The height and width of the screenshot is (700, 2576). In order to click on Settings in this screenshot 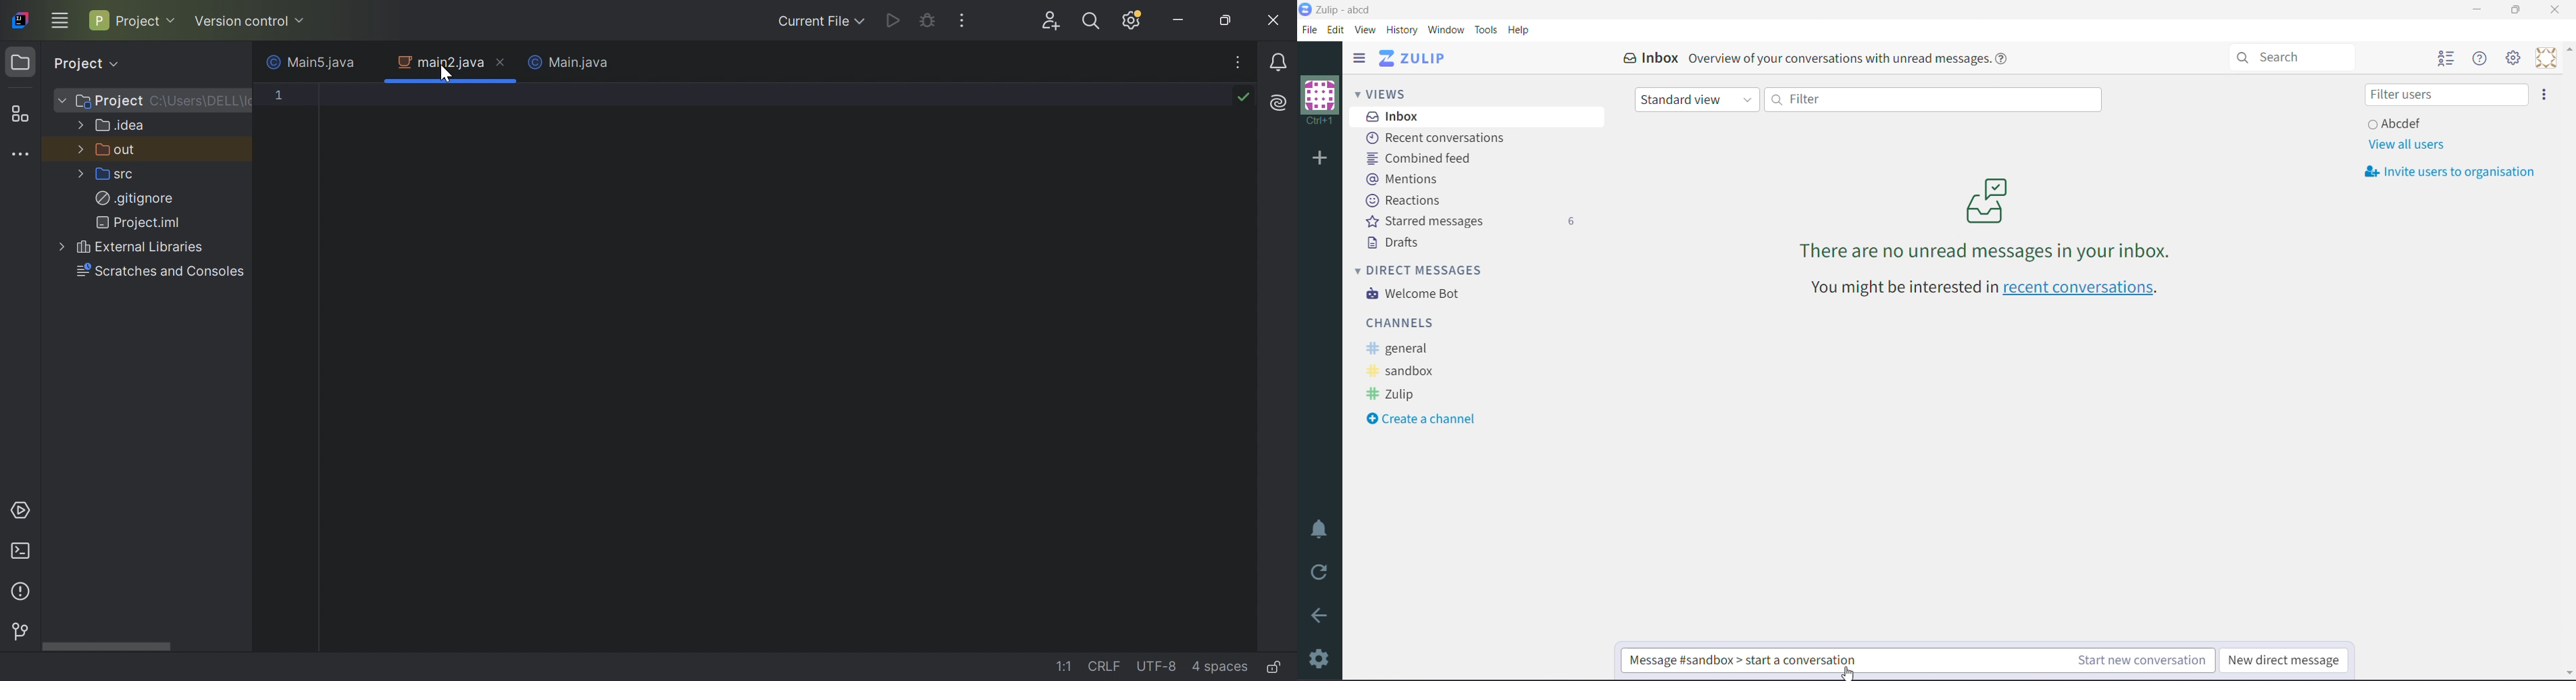, I will do `click(1320, 658)`.